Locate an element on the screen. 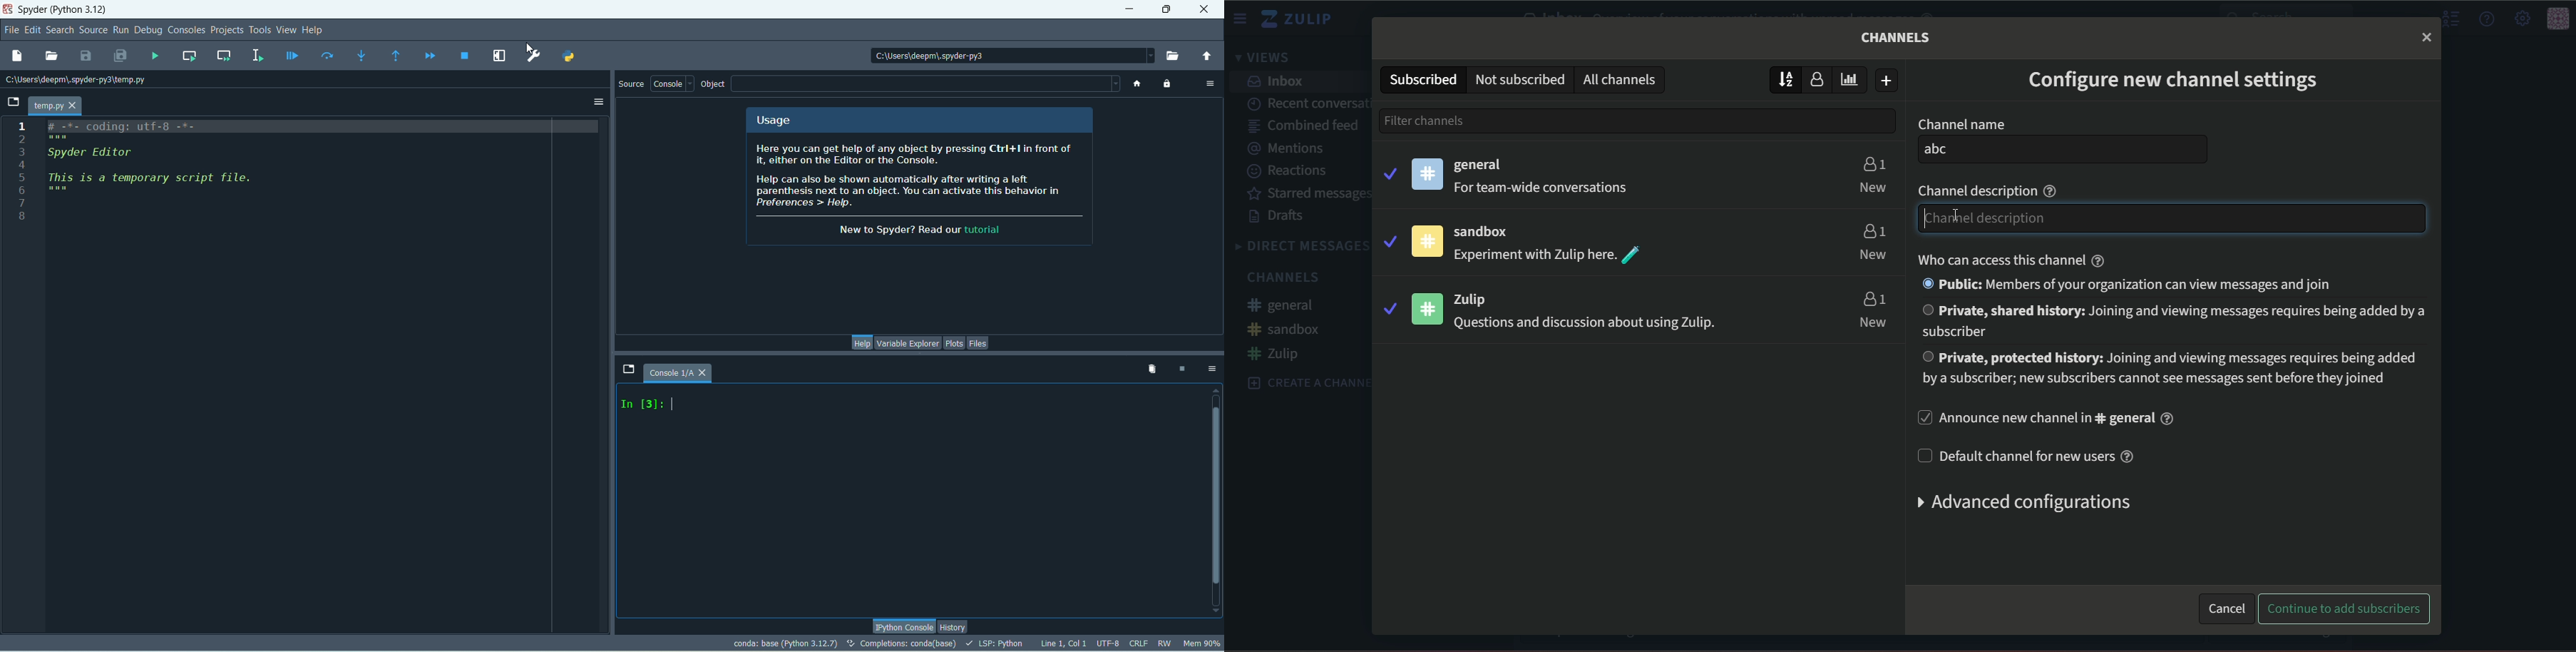 The image size is (2576, 672). console is located at coordinates (684, 373).